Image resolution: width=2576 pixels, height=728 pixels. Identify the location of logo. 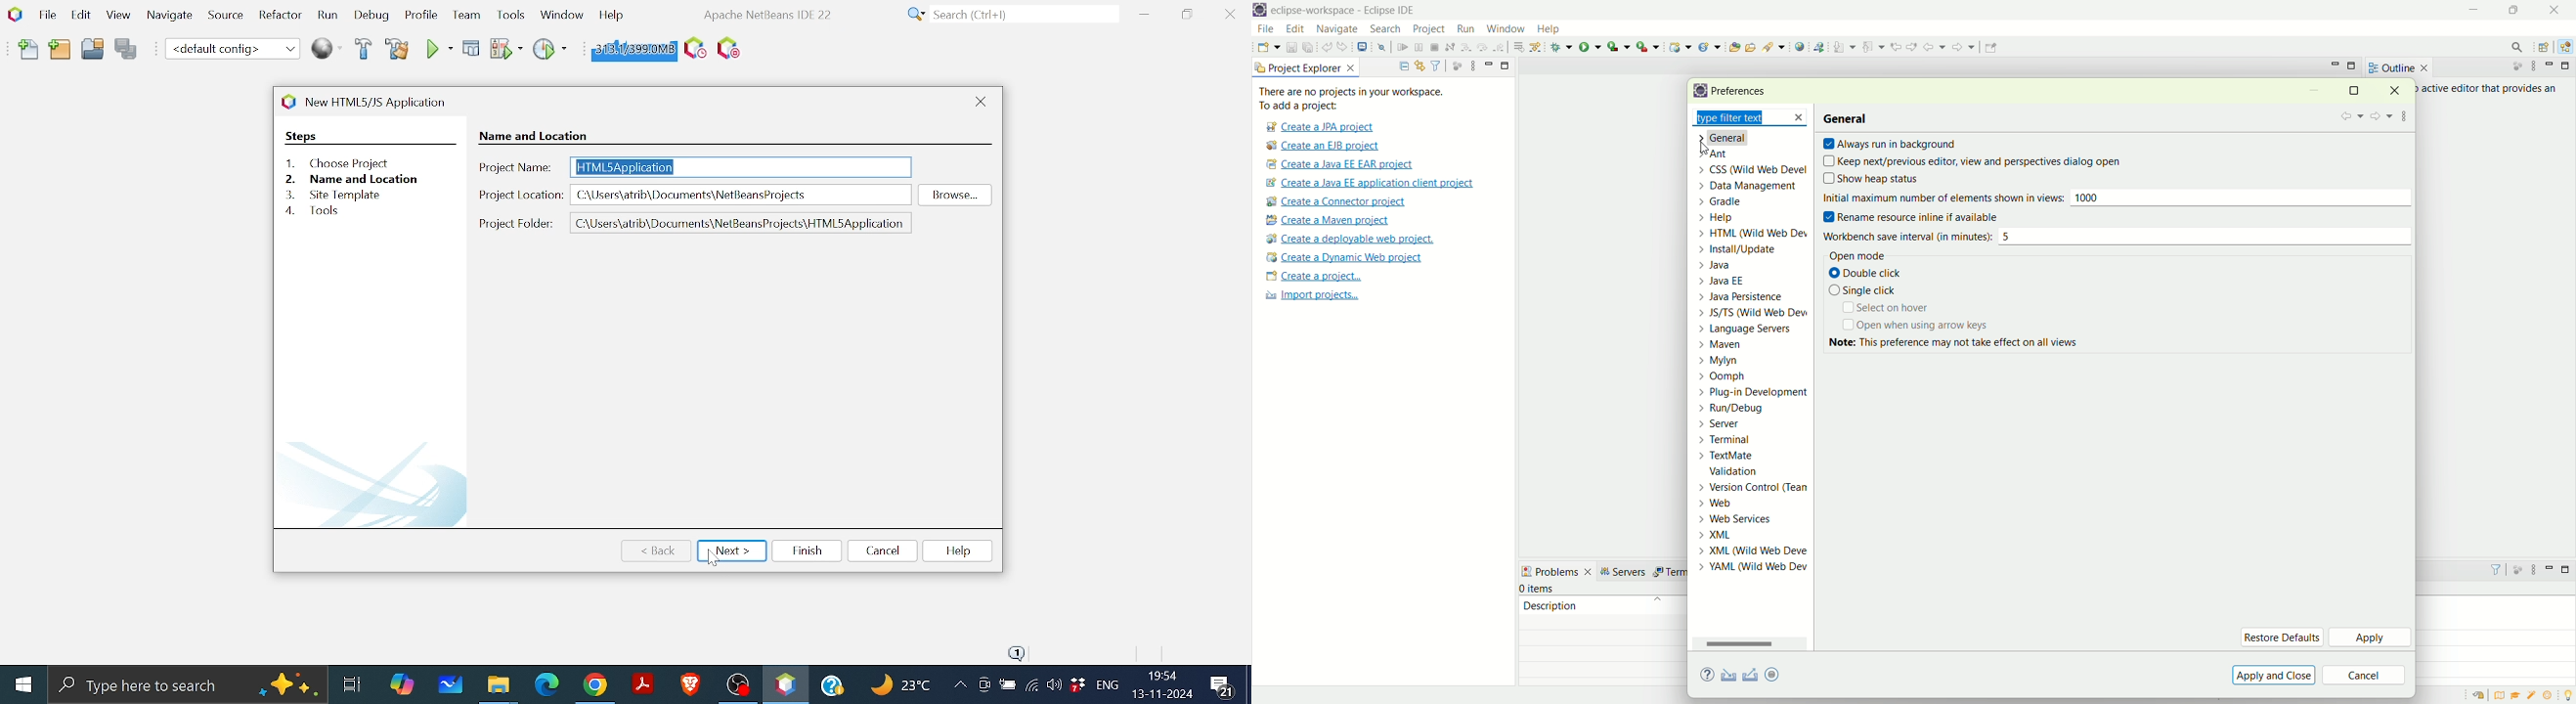
(287, 101).